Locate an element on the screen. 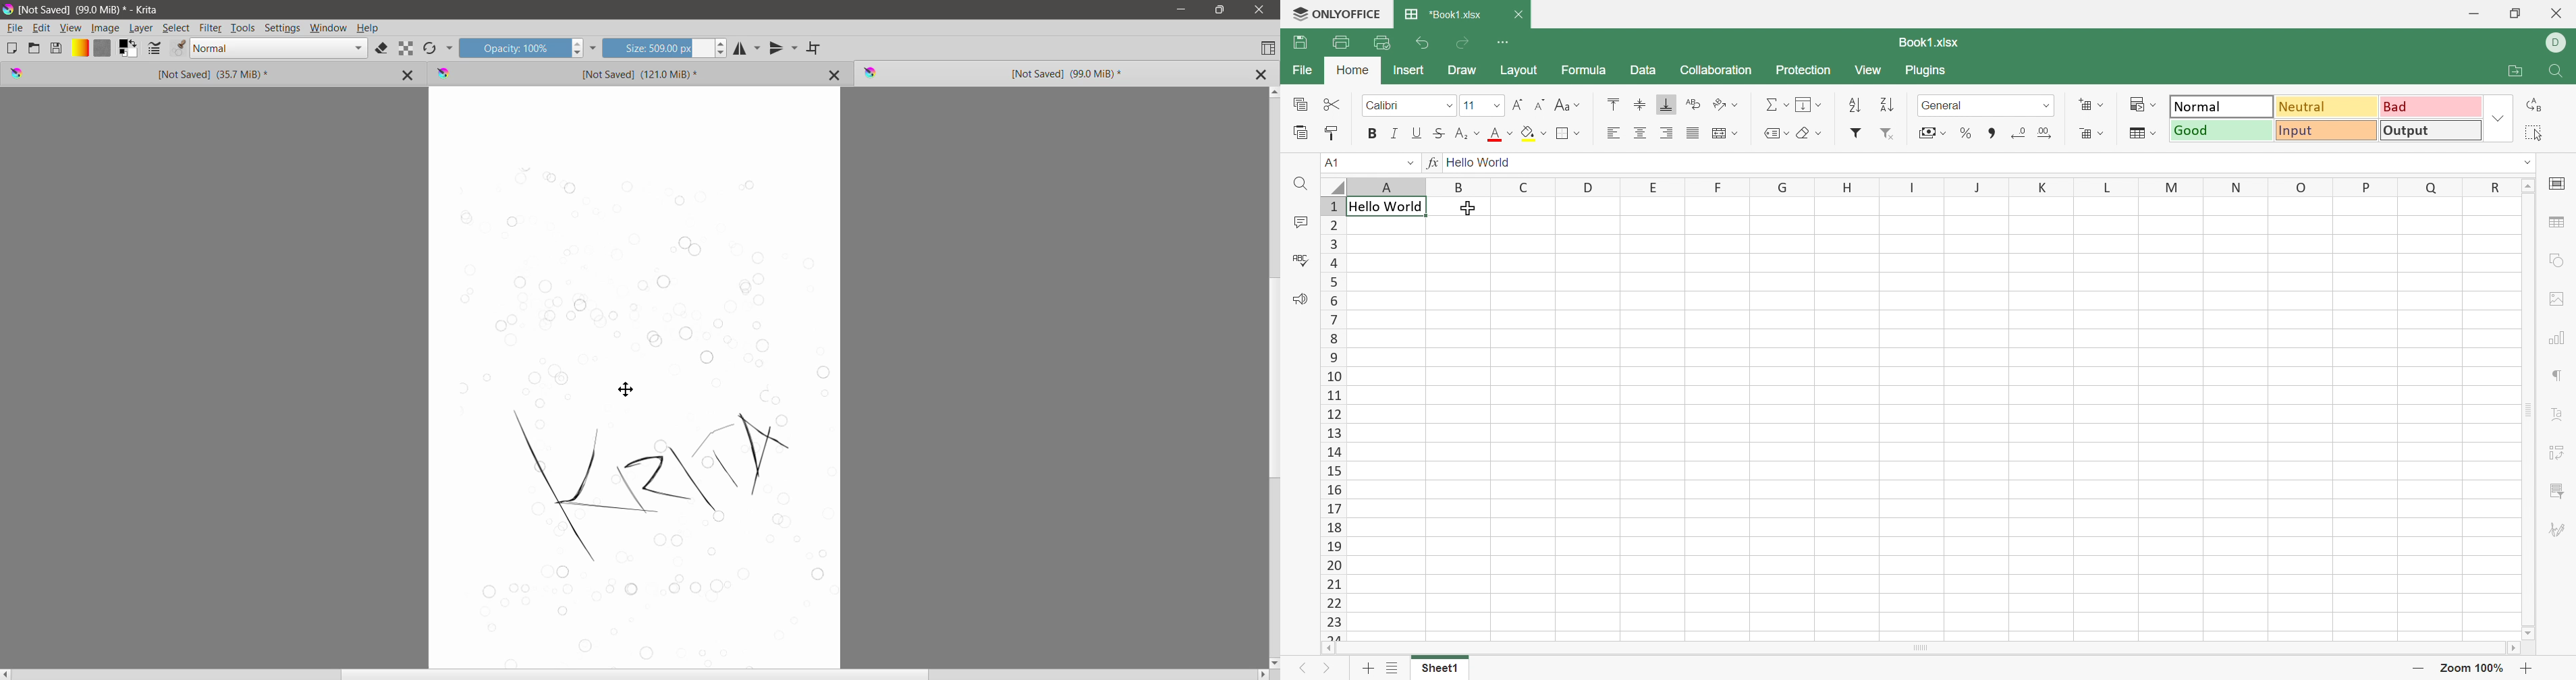  Insert is located at coordinates (1409, 70).